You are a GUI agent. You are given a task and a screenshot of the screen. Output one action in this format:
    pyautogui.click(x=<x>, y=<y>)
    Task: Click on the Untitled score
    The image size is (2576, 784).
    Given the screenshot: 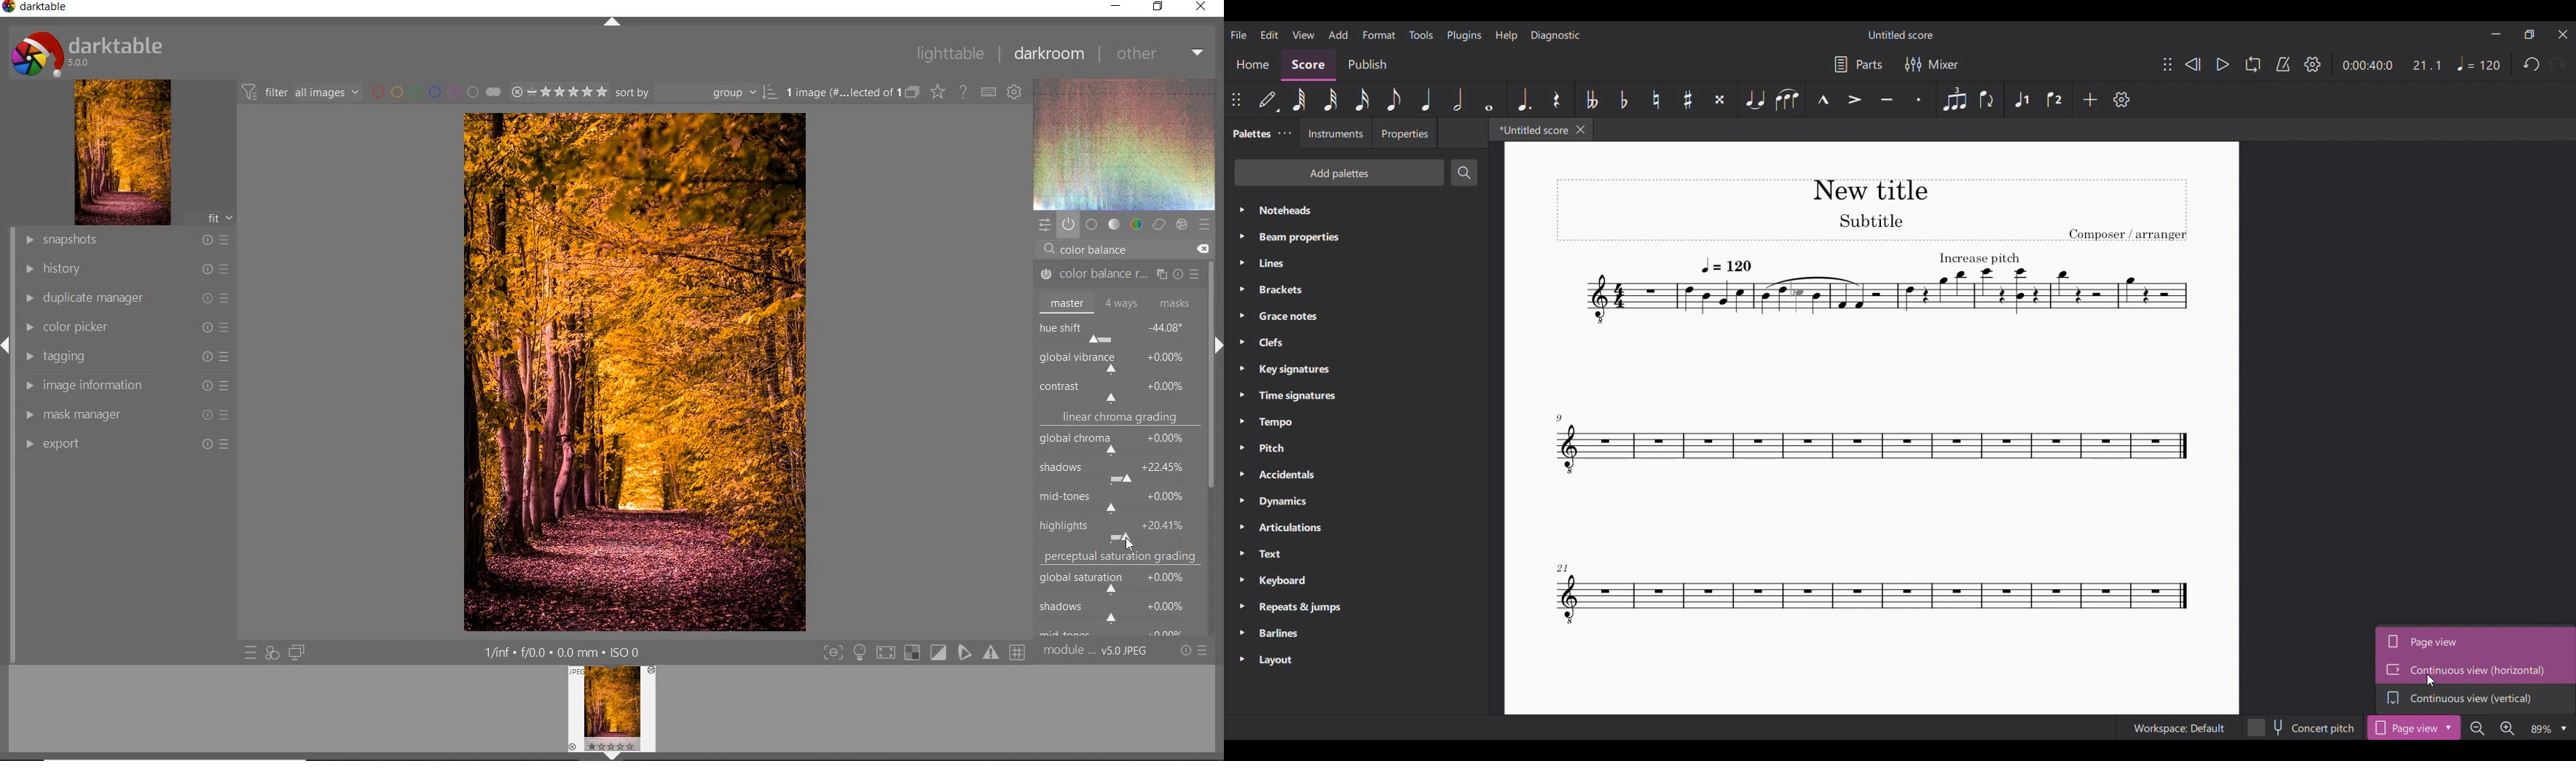 What is the action you would take?
    pyautogui.click(x=1900, y=35)
    